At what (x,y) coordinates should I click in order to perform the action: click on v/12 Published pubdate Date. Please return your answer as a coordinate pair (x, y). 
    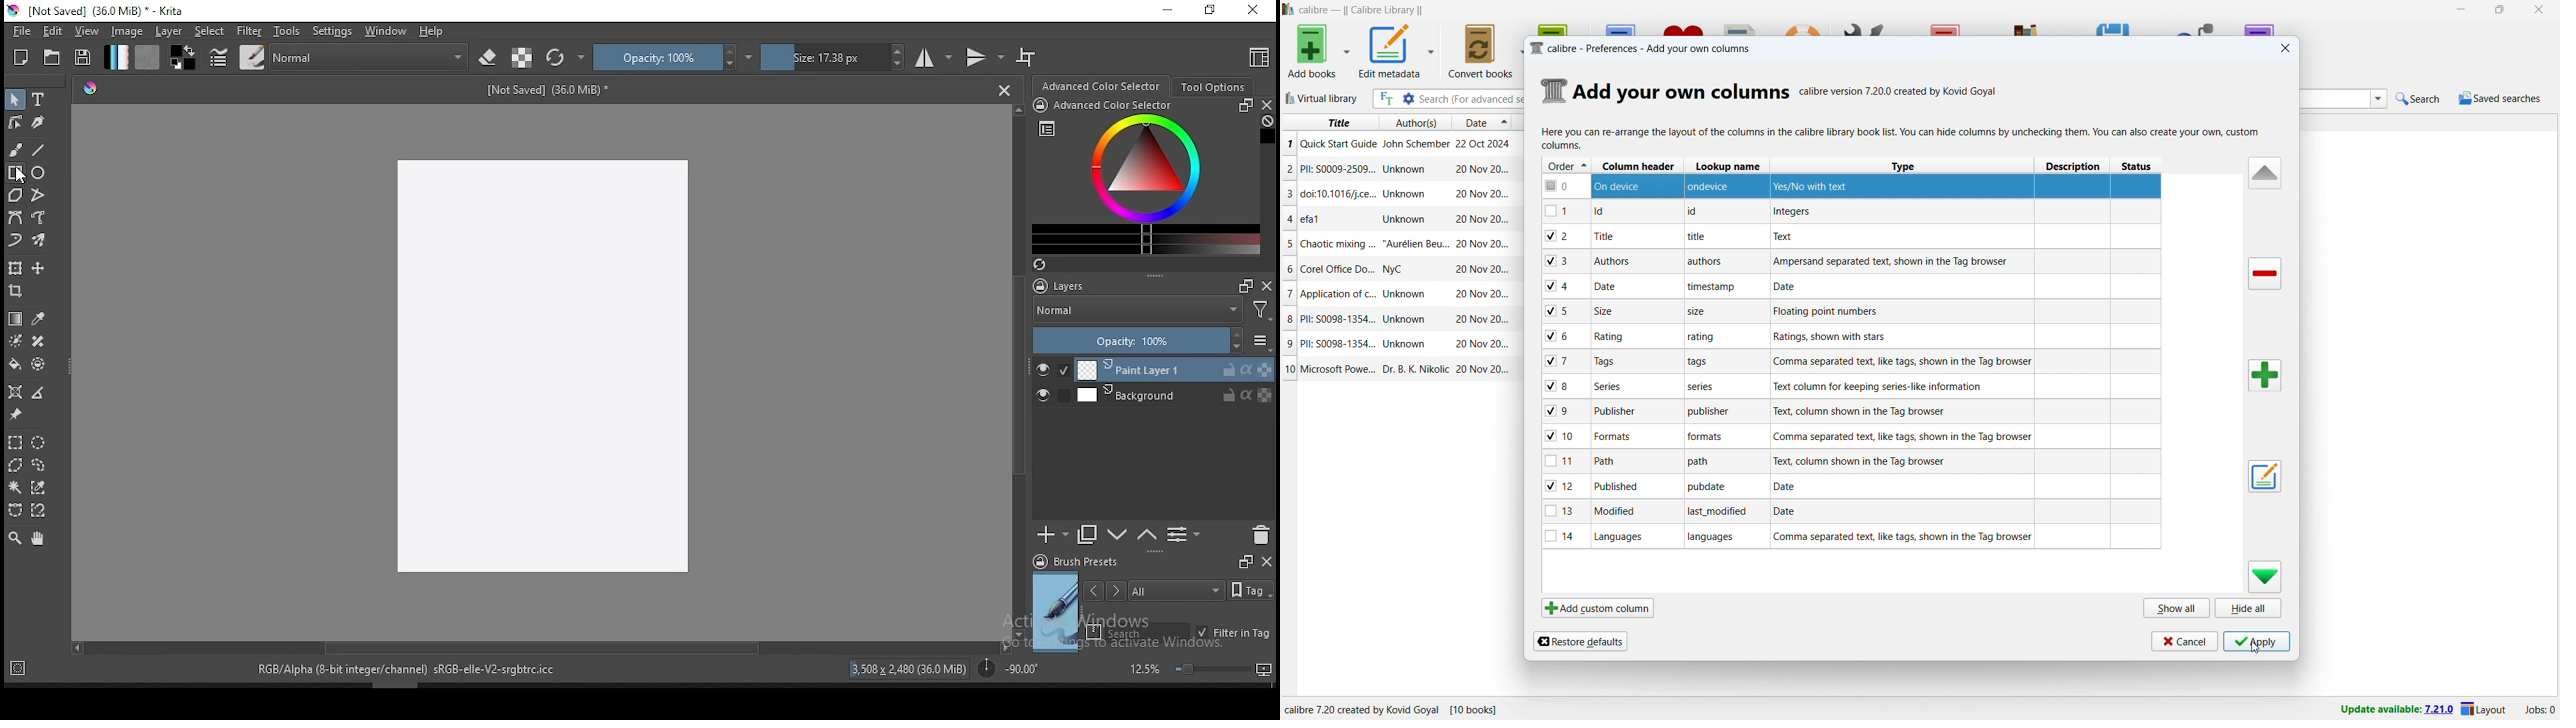
    Looking at the image, I should click on (1851, 488).